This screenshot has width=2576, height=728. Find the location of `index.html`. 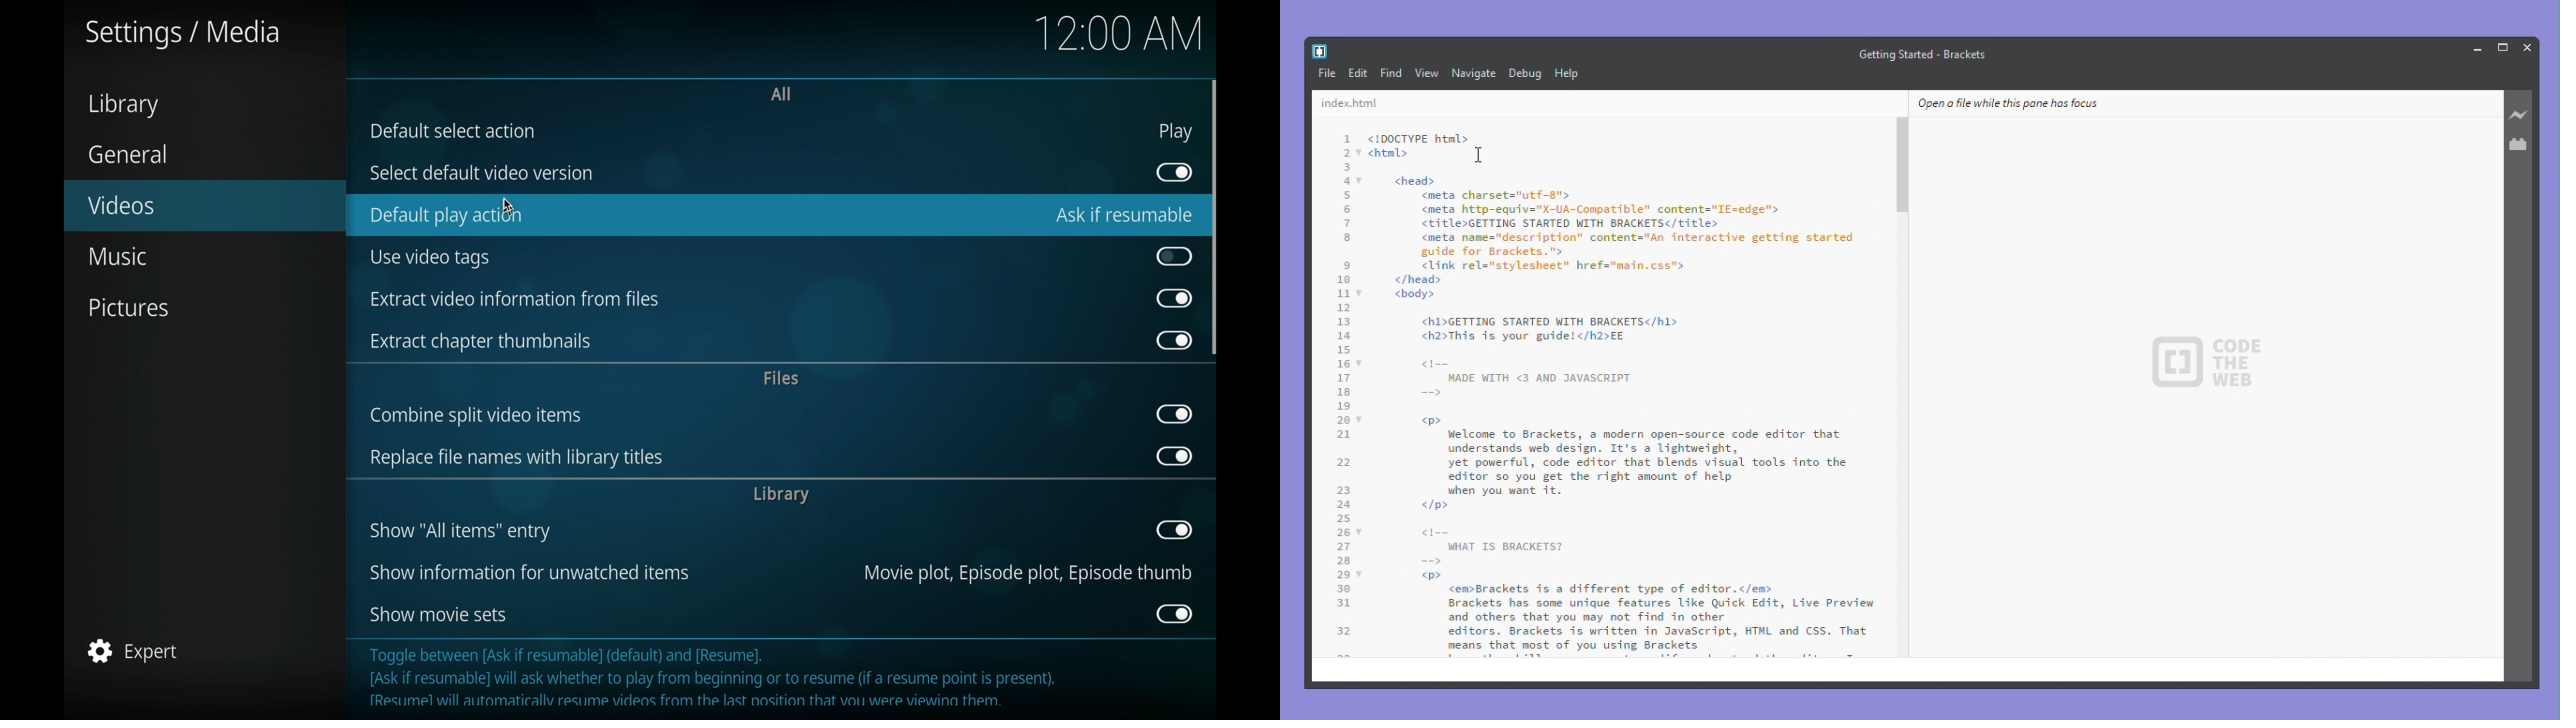

index.html is located at coordinates (1357, 102).